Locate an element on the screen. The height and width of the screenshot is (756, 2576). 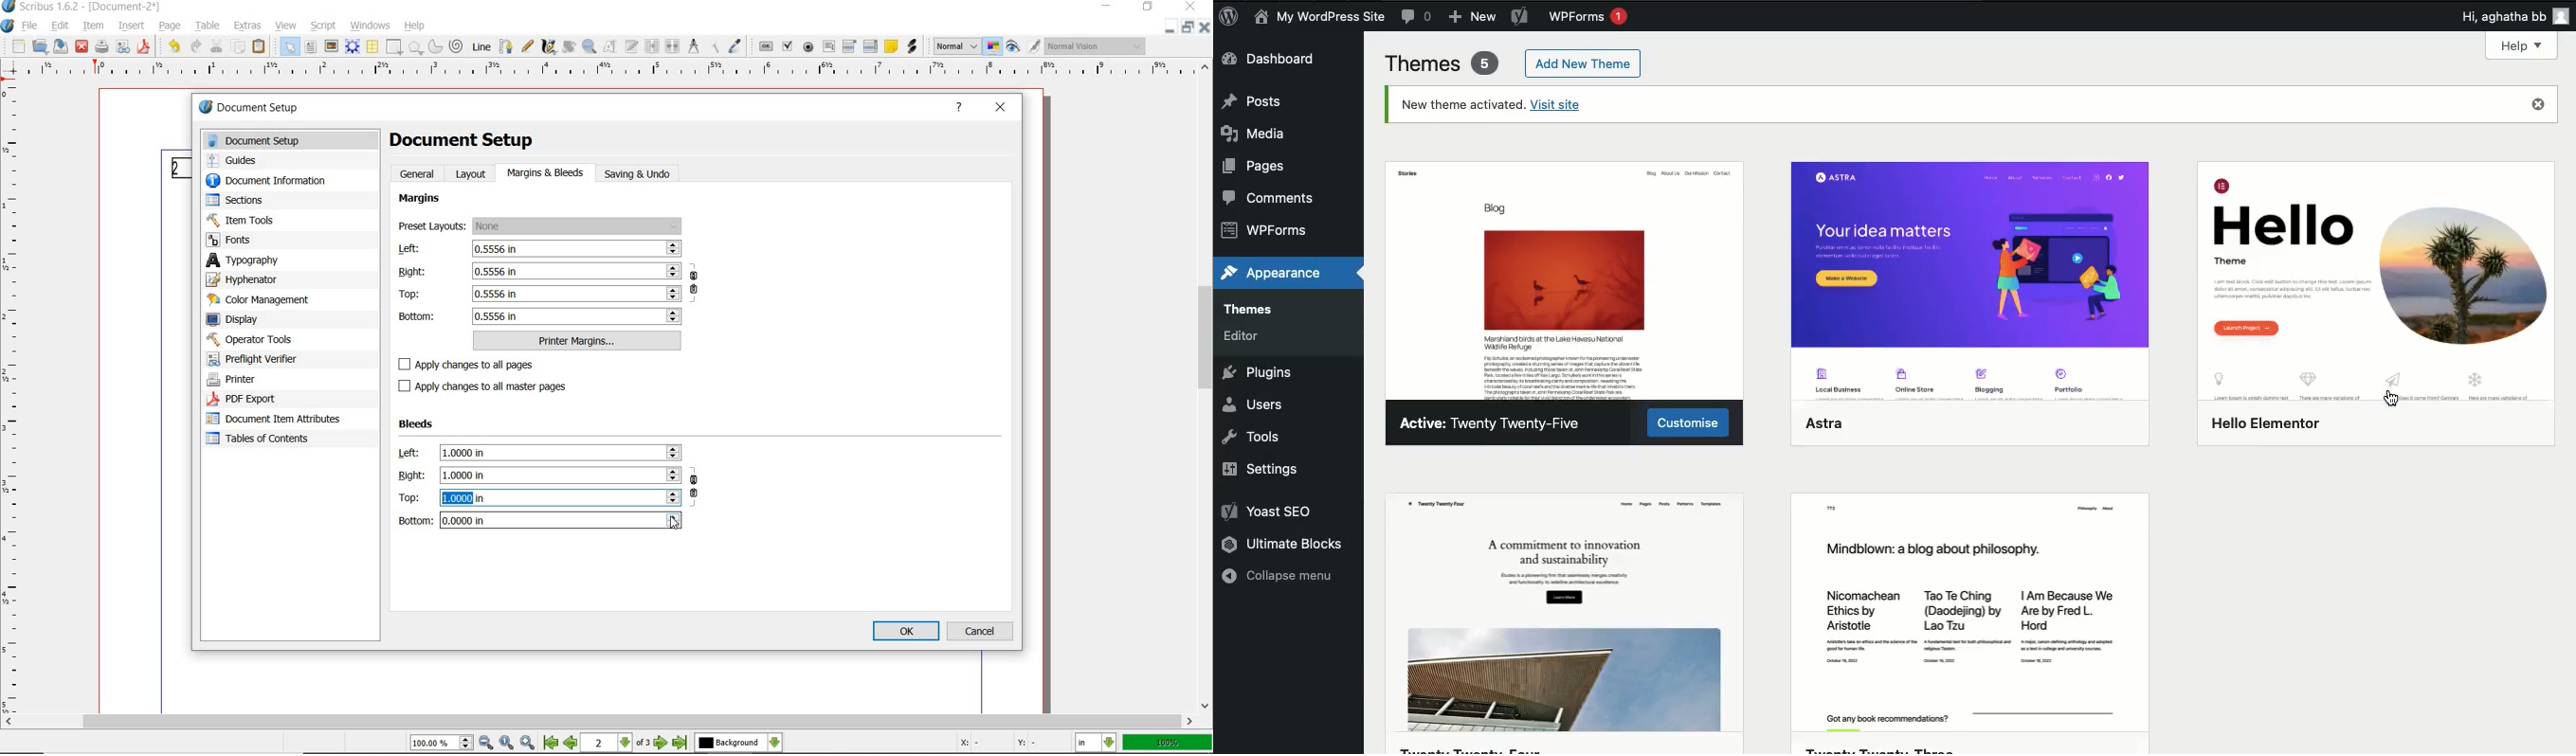
preset layouts is located at coordinates (541, 227).